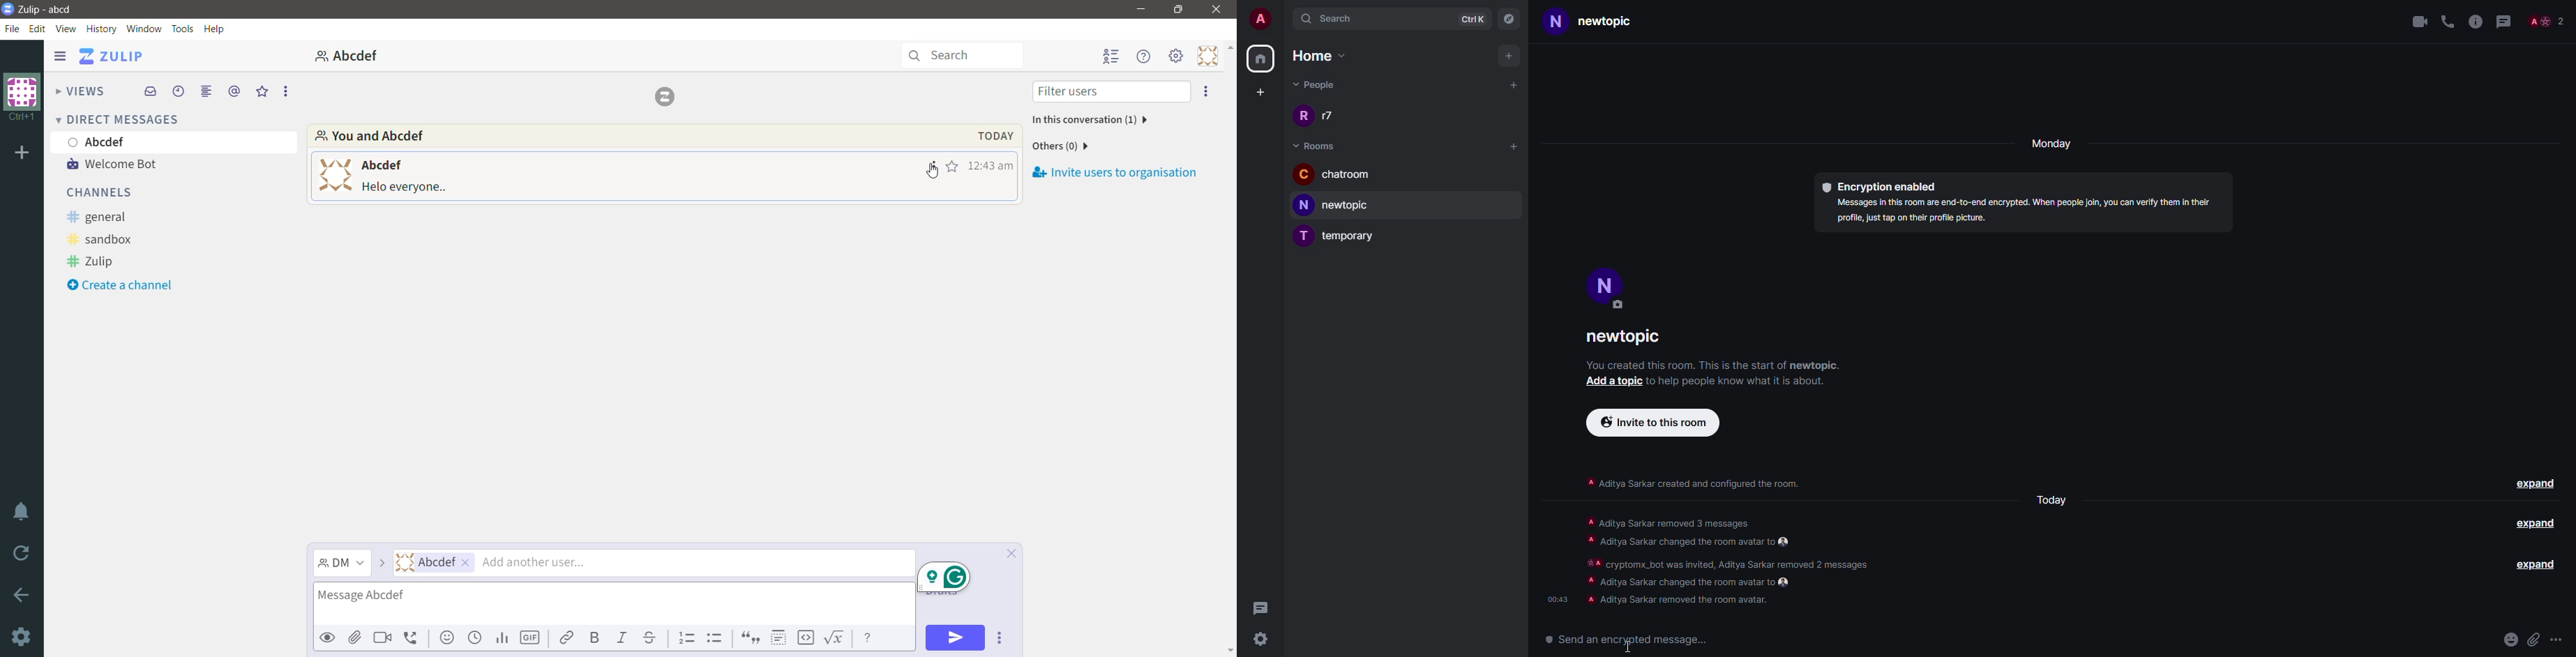 The width and height of the screenshot is (2576, 672). What do you see at coordinates (260, 91) in the screenshot?
I see `Starred Messages` at bounding box center [260, 91].